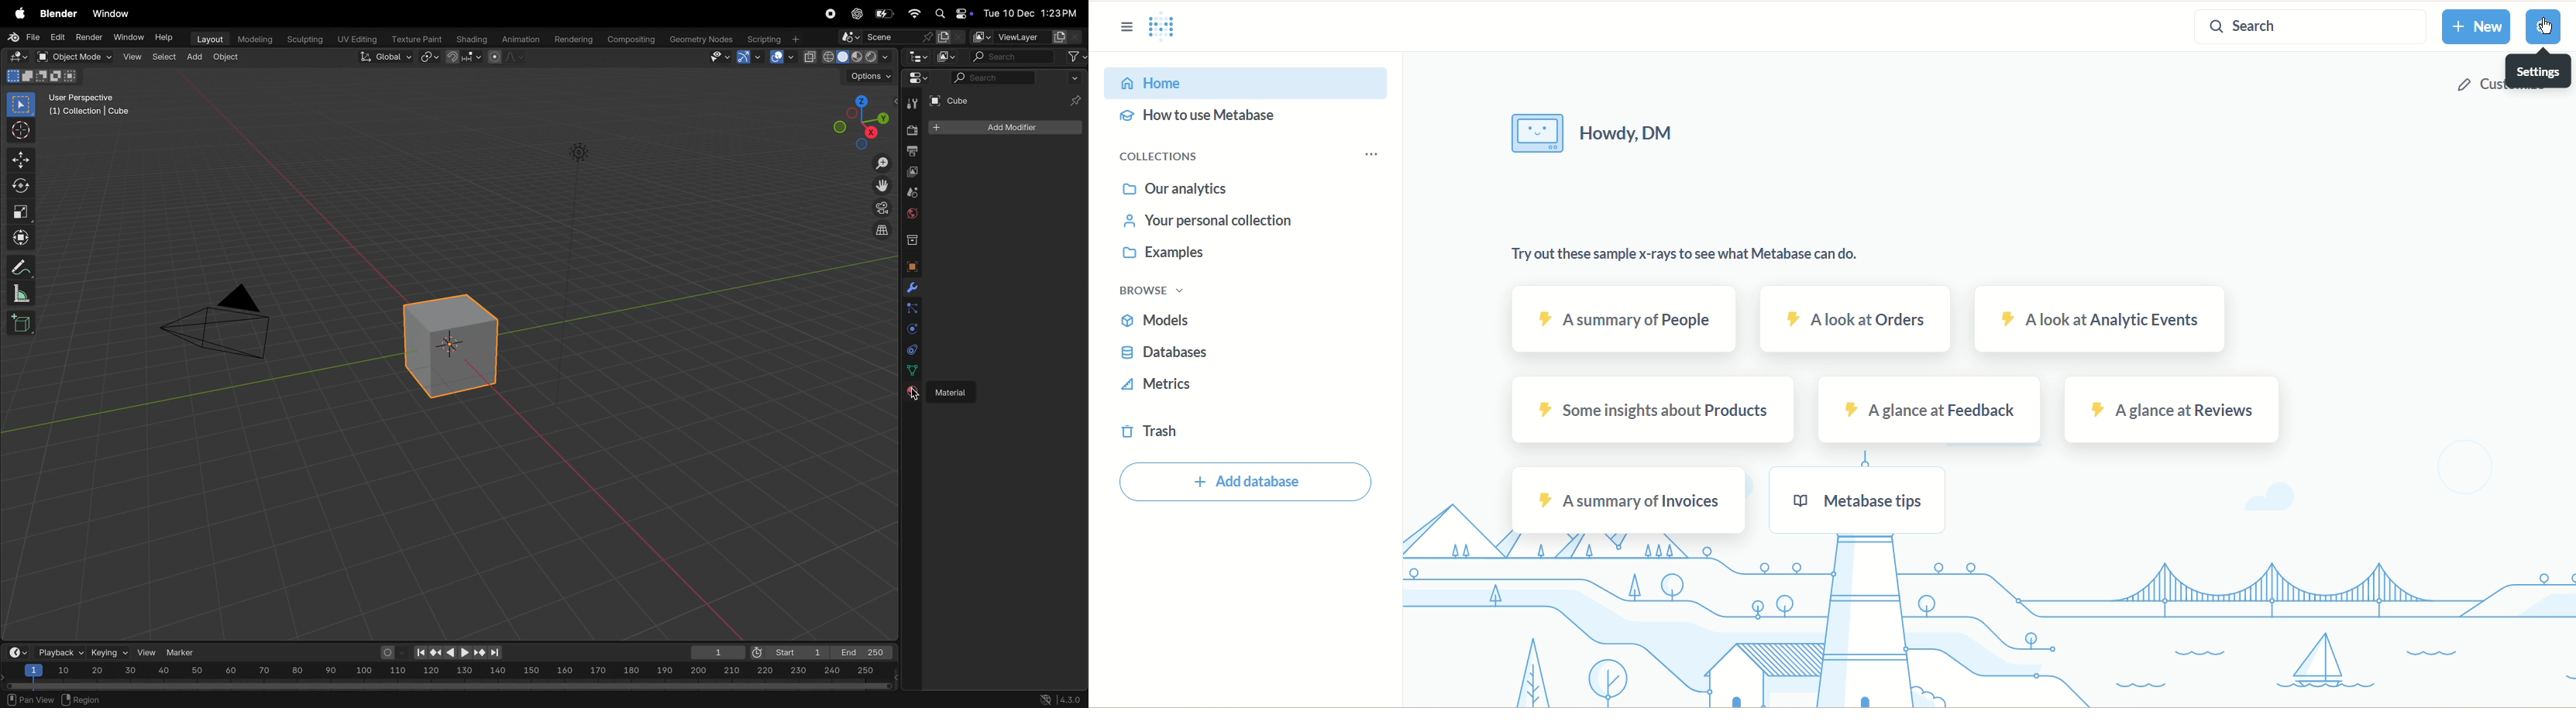  Describe the element at coordinates (19, 131) in the screenshot. I see `cursor` at that location.